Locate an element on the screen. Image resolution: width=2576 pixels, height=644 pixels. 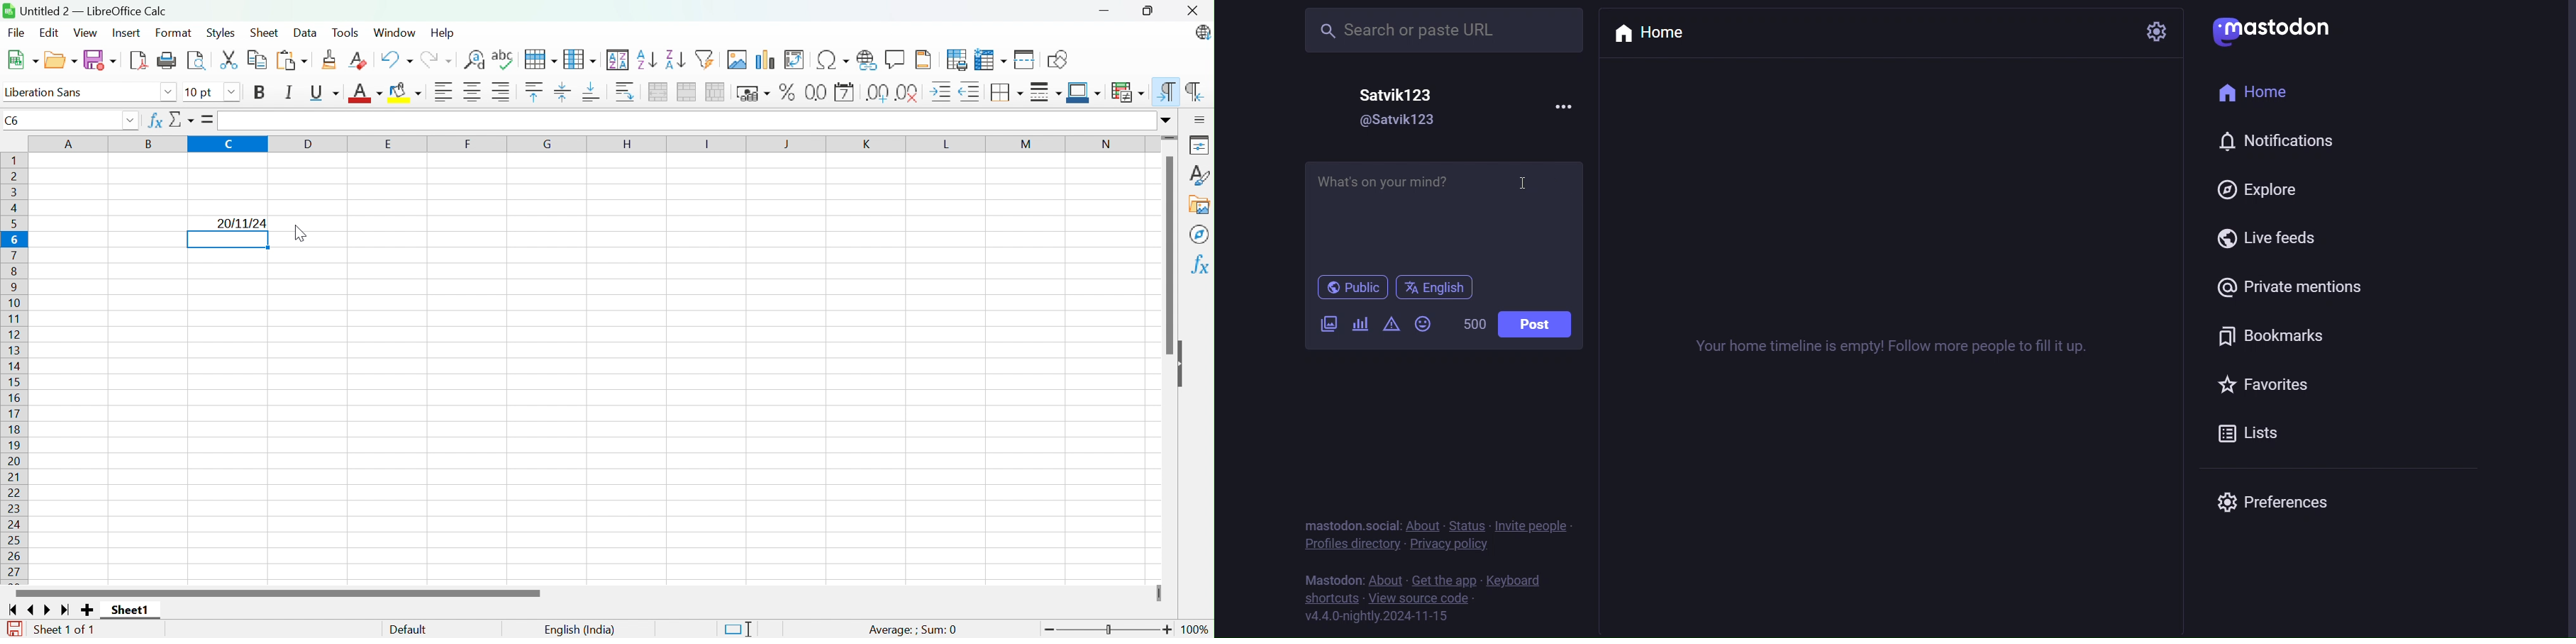
Scroll to previous sheet is located at coordinates (33, 610).